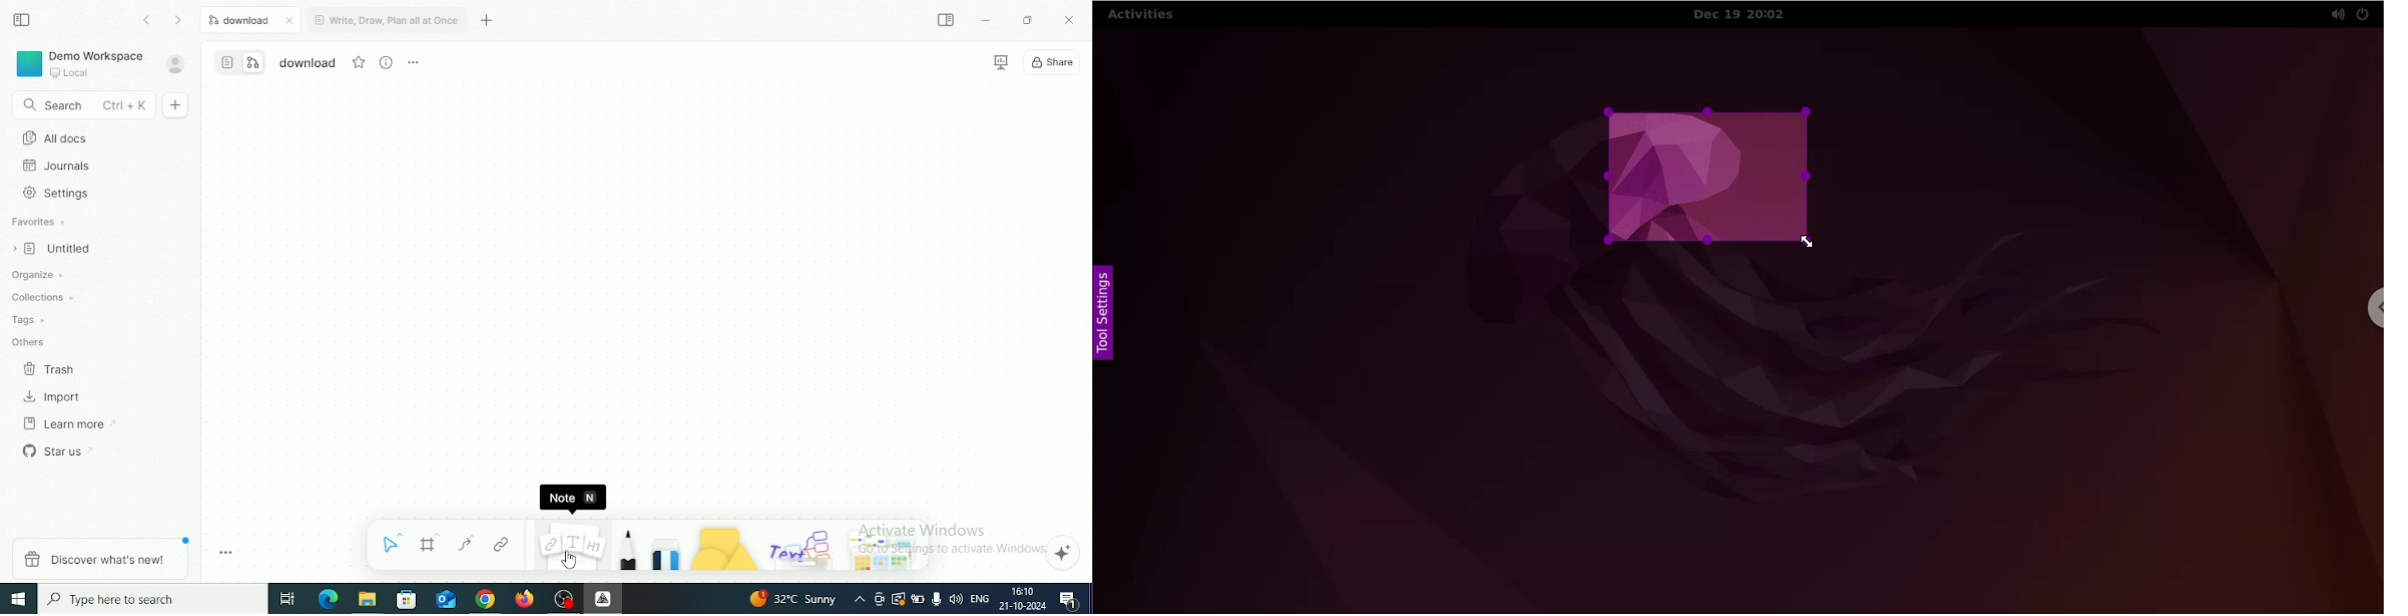  What do you see at coordinates (667, 548) in the screenshot?
I see `Eraser` at bounding box center [667, 548].